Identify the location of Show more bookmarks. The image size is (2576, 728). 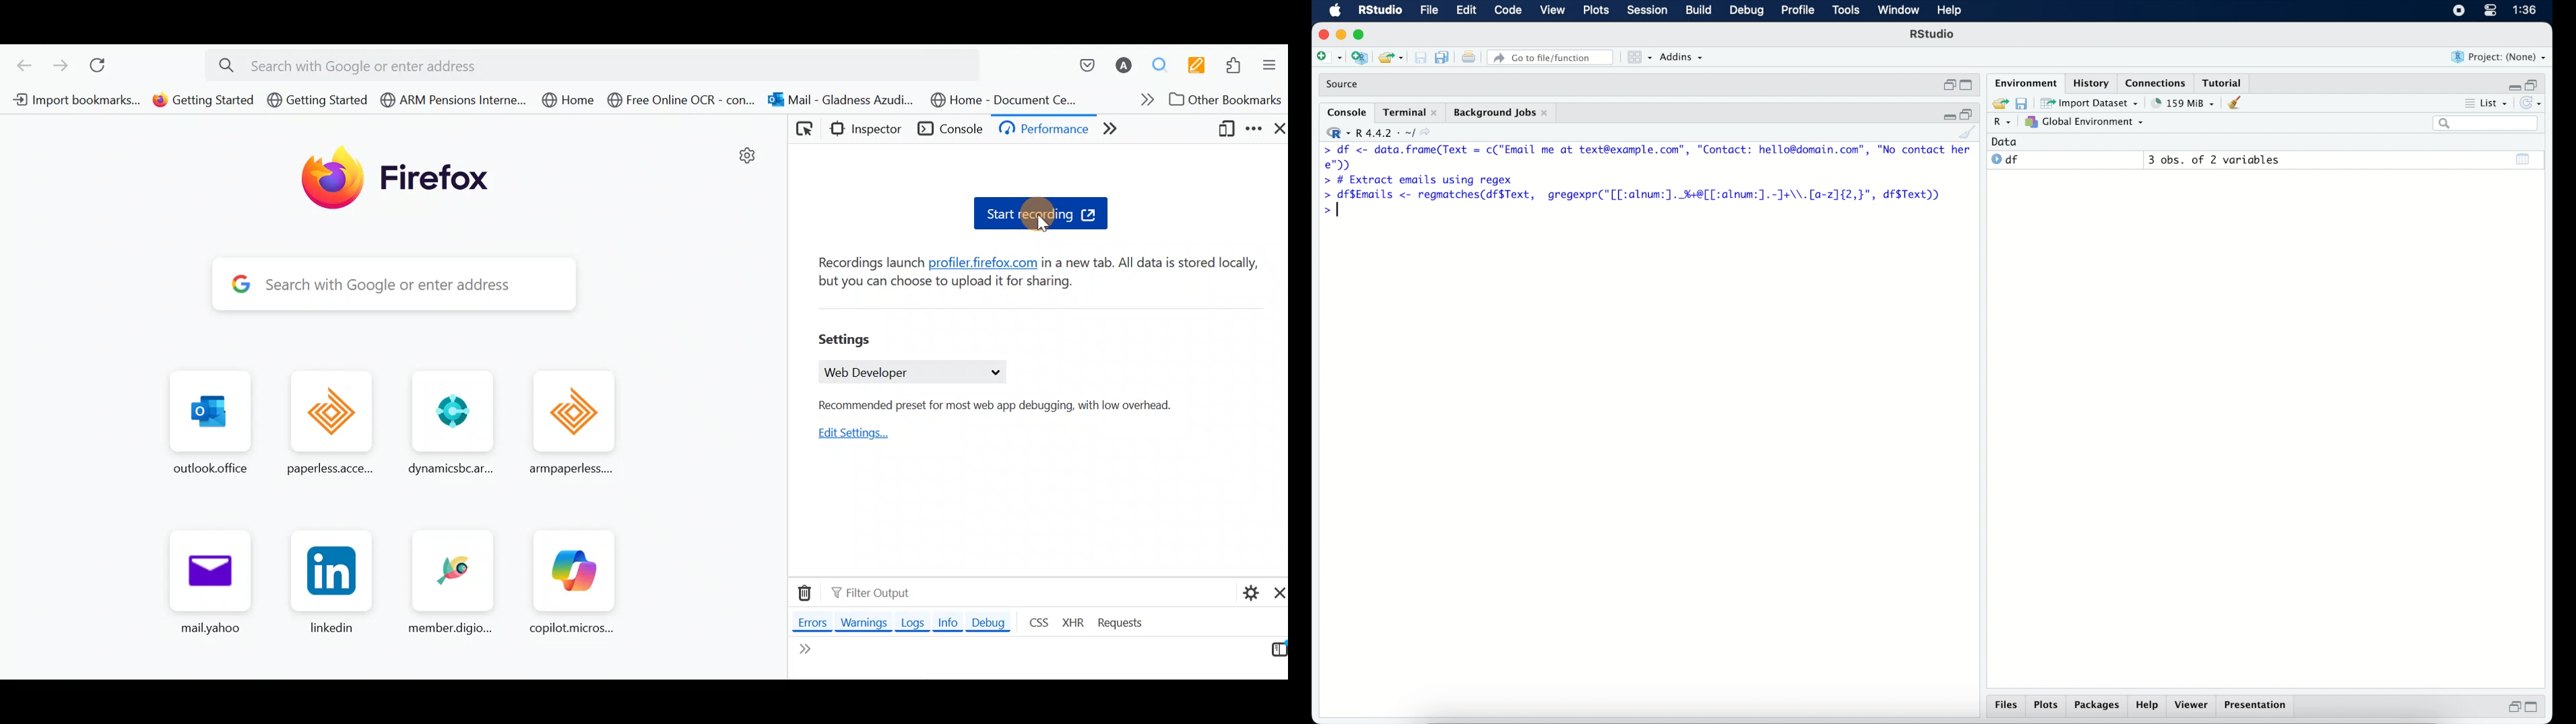
(1142, 103).